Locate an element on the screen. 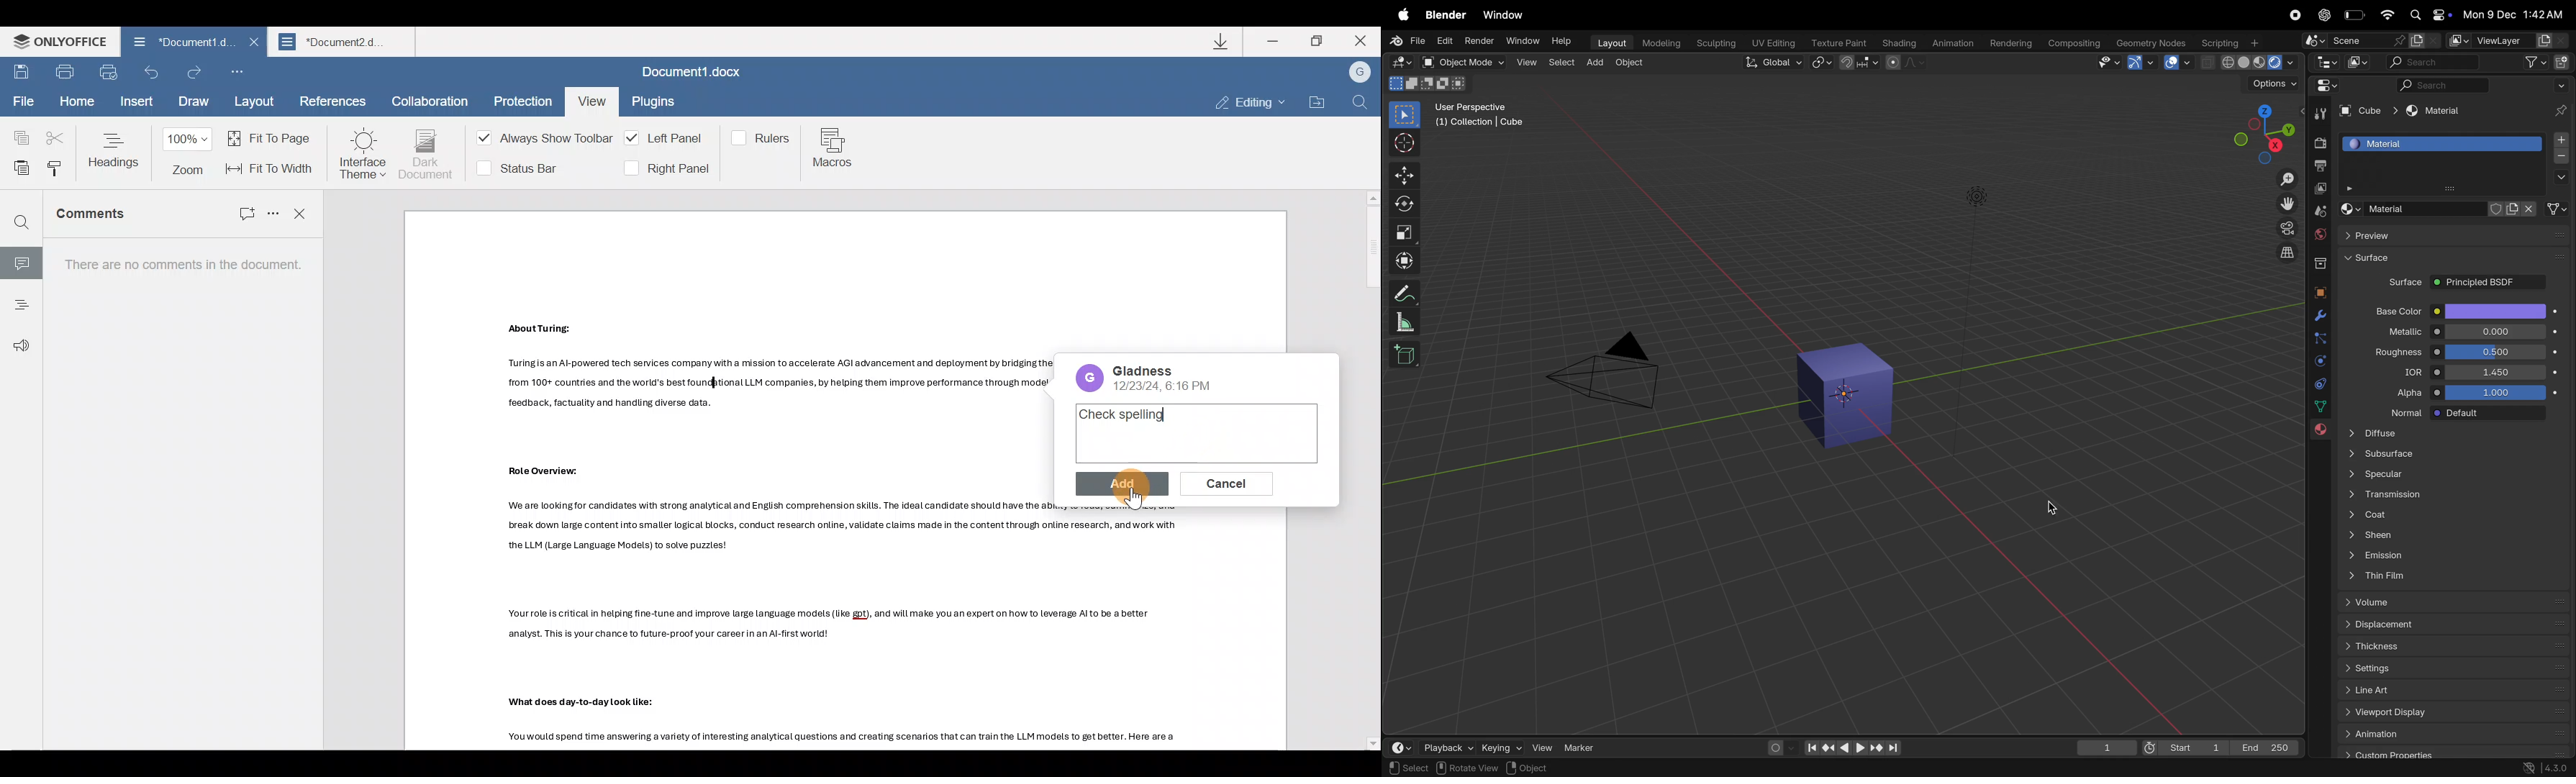 The width and height of the screenshot is (2576, 784). remove material slot is located at coordinates (2561, 158).